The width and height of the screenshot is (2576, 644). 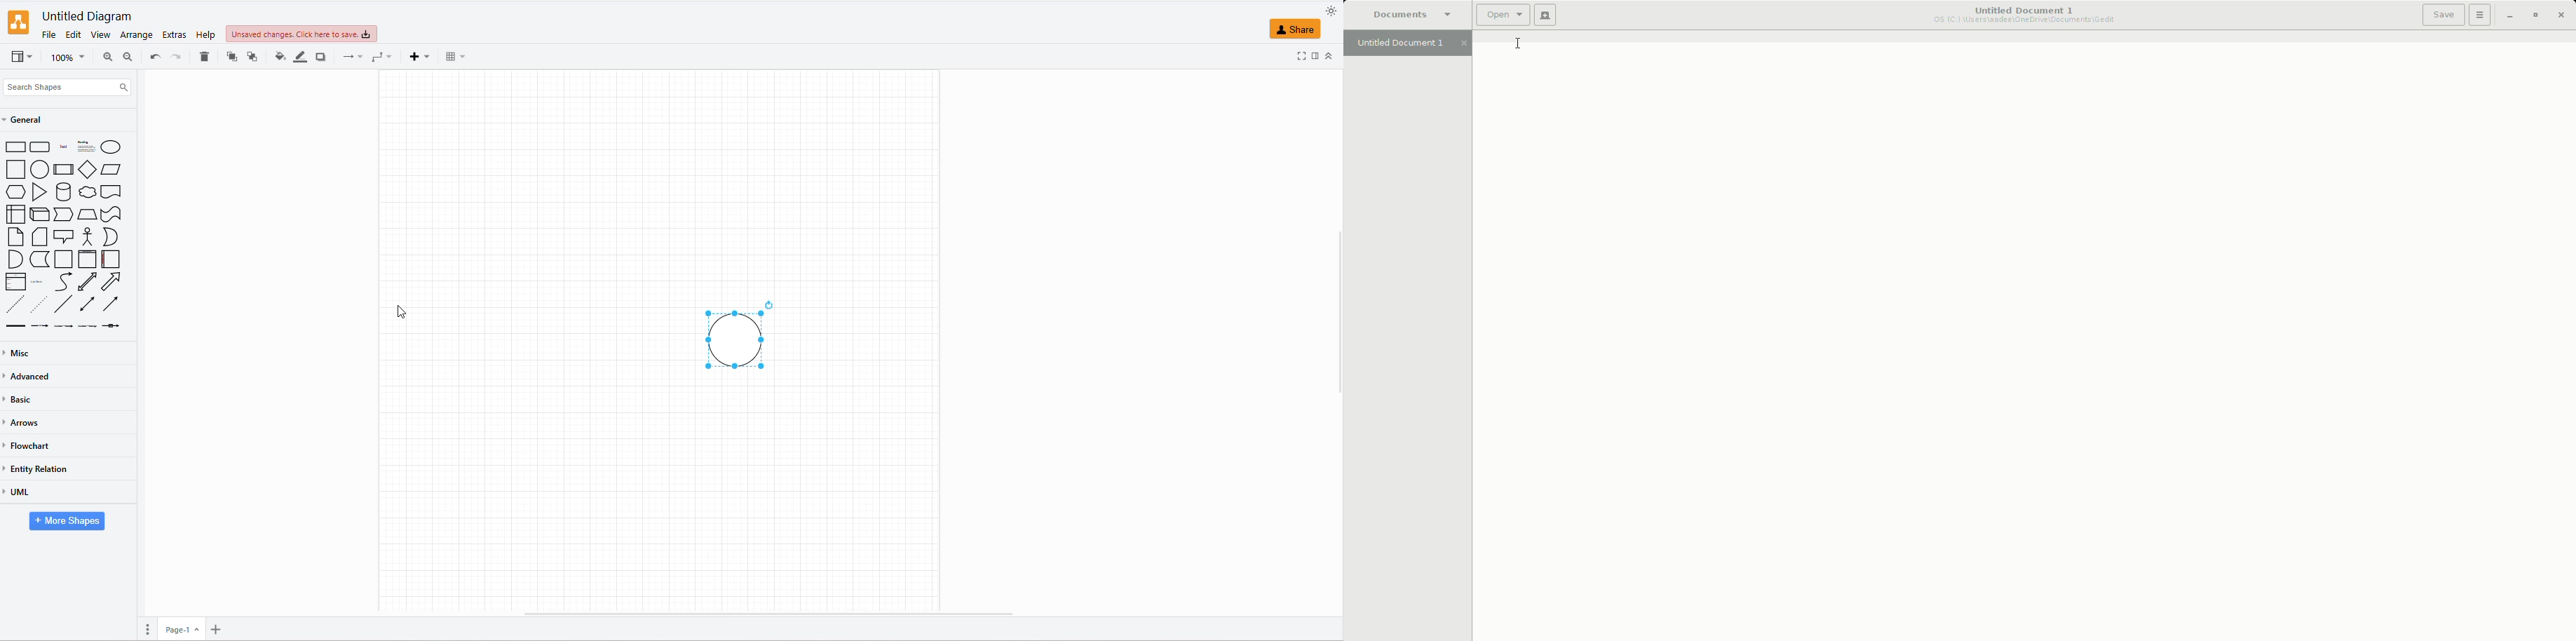 What do you see at coordinates (60, 303) in the screenshot?
I see `LINE` at bounding box center [60, 303].